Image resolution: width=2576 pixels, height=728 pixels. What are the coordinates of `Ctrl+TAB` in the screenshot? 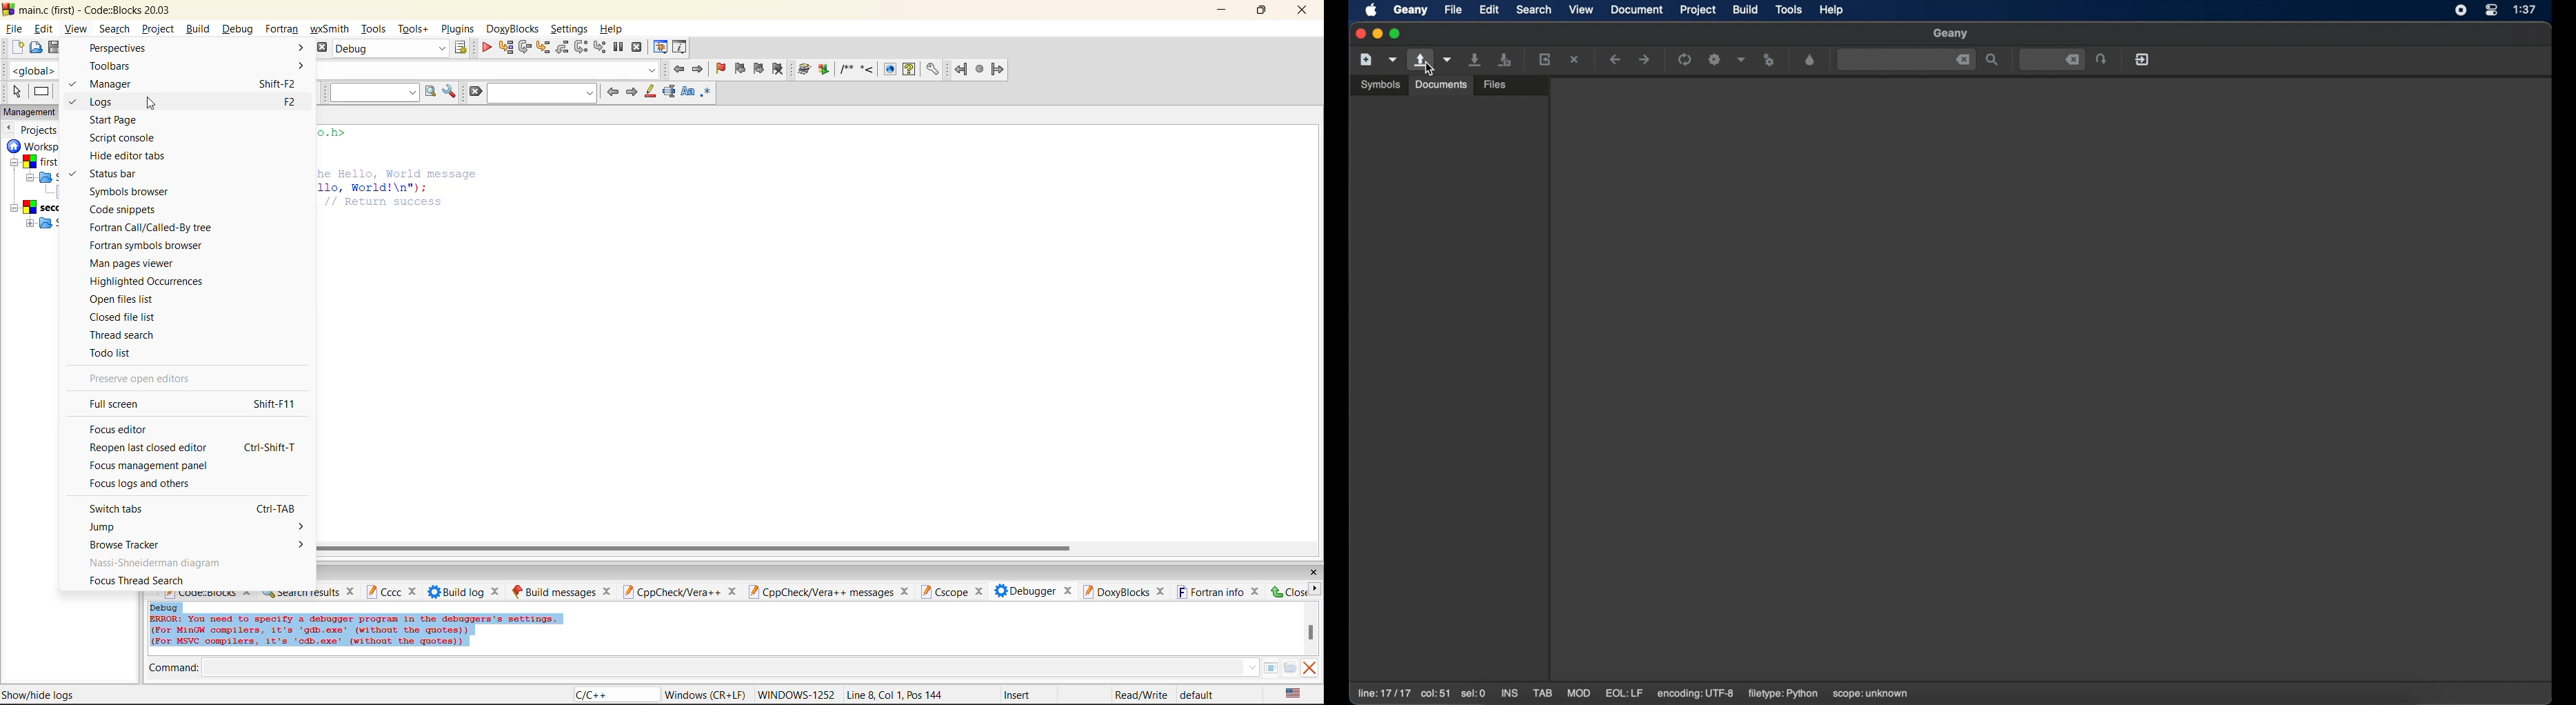 It's located at (268, 508).